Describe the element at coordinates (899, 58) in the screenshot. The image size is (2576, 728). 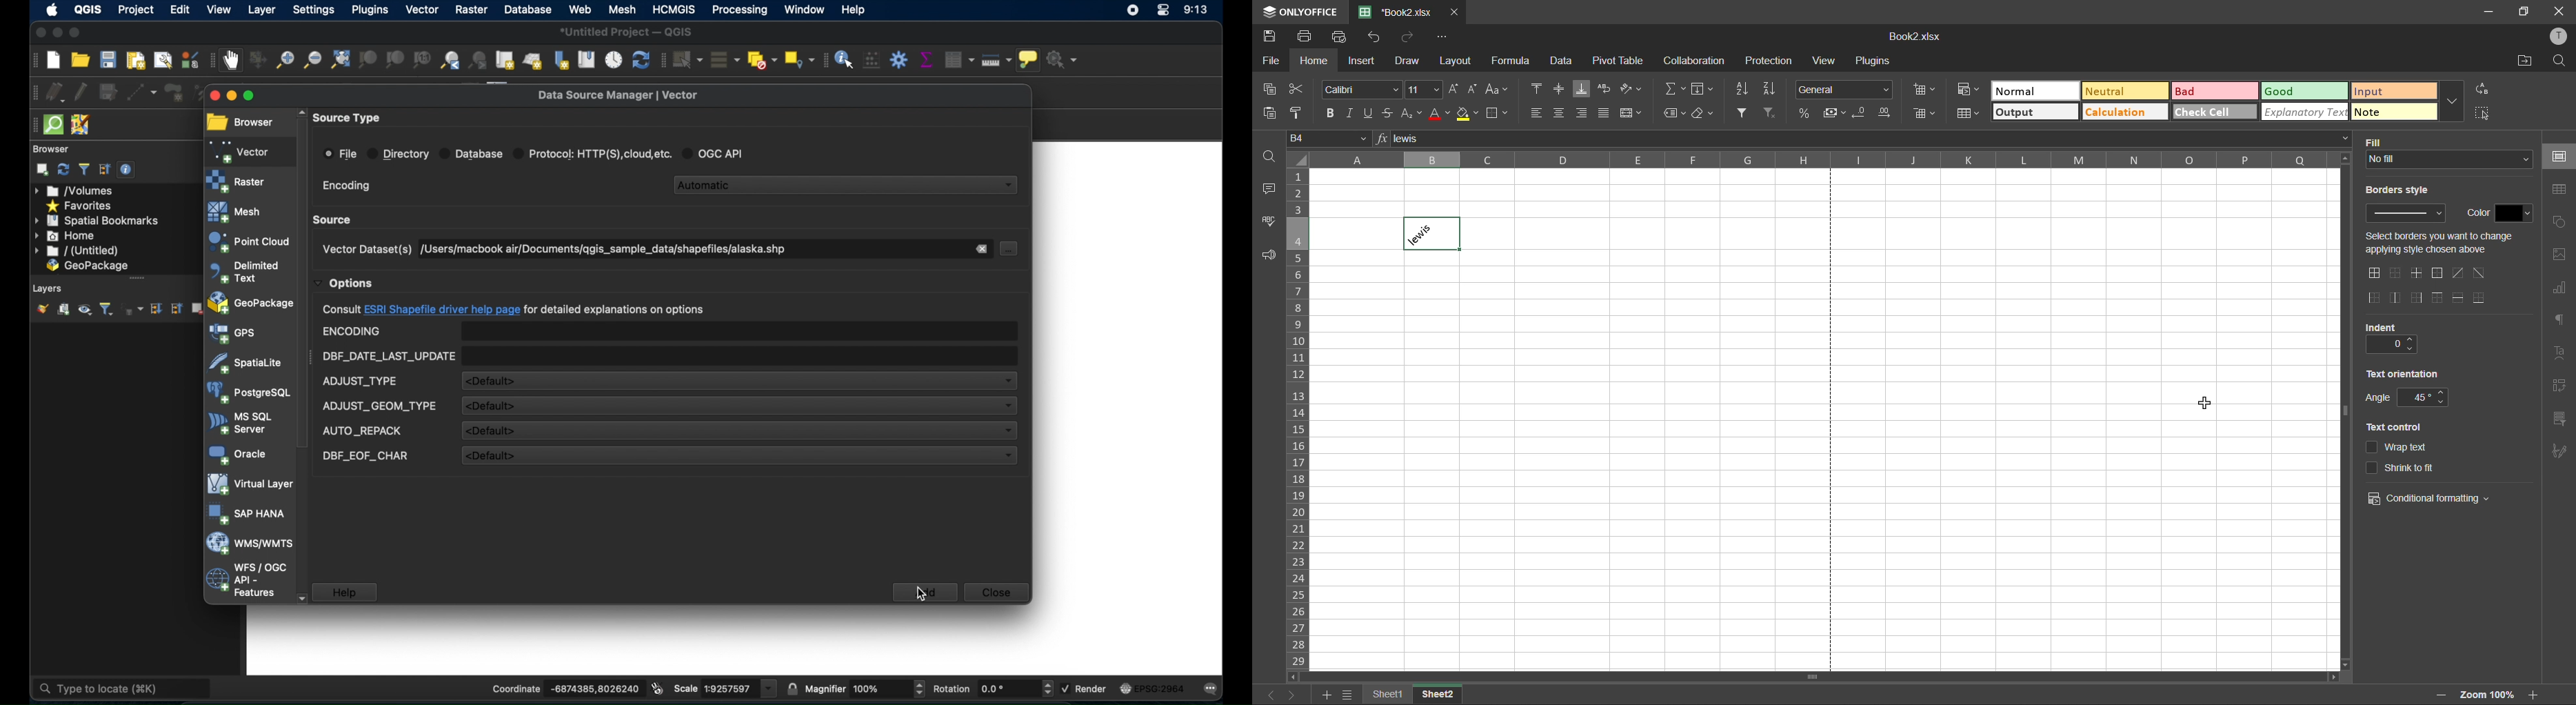
I see `toolbox` at that location.